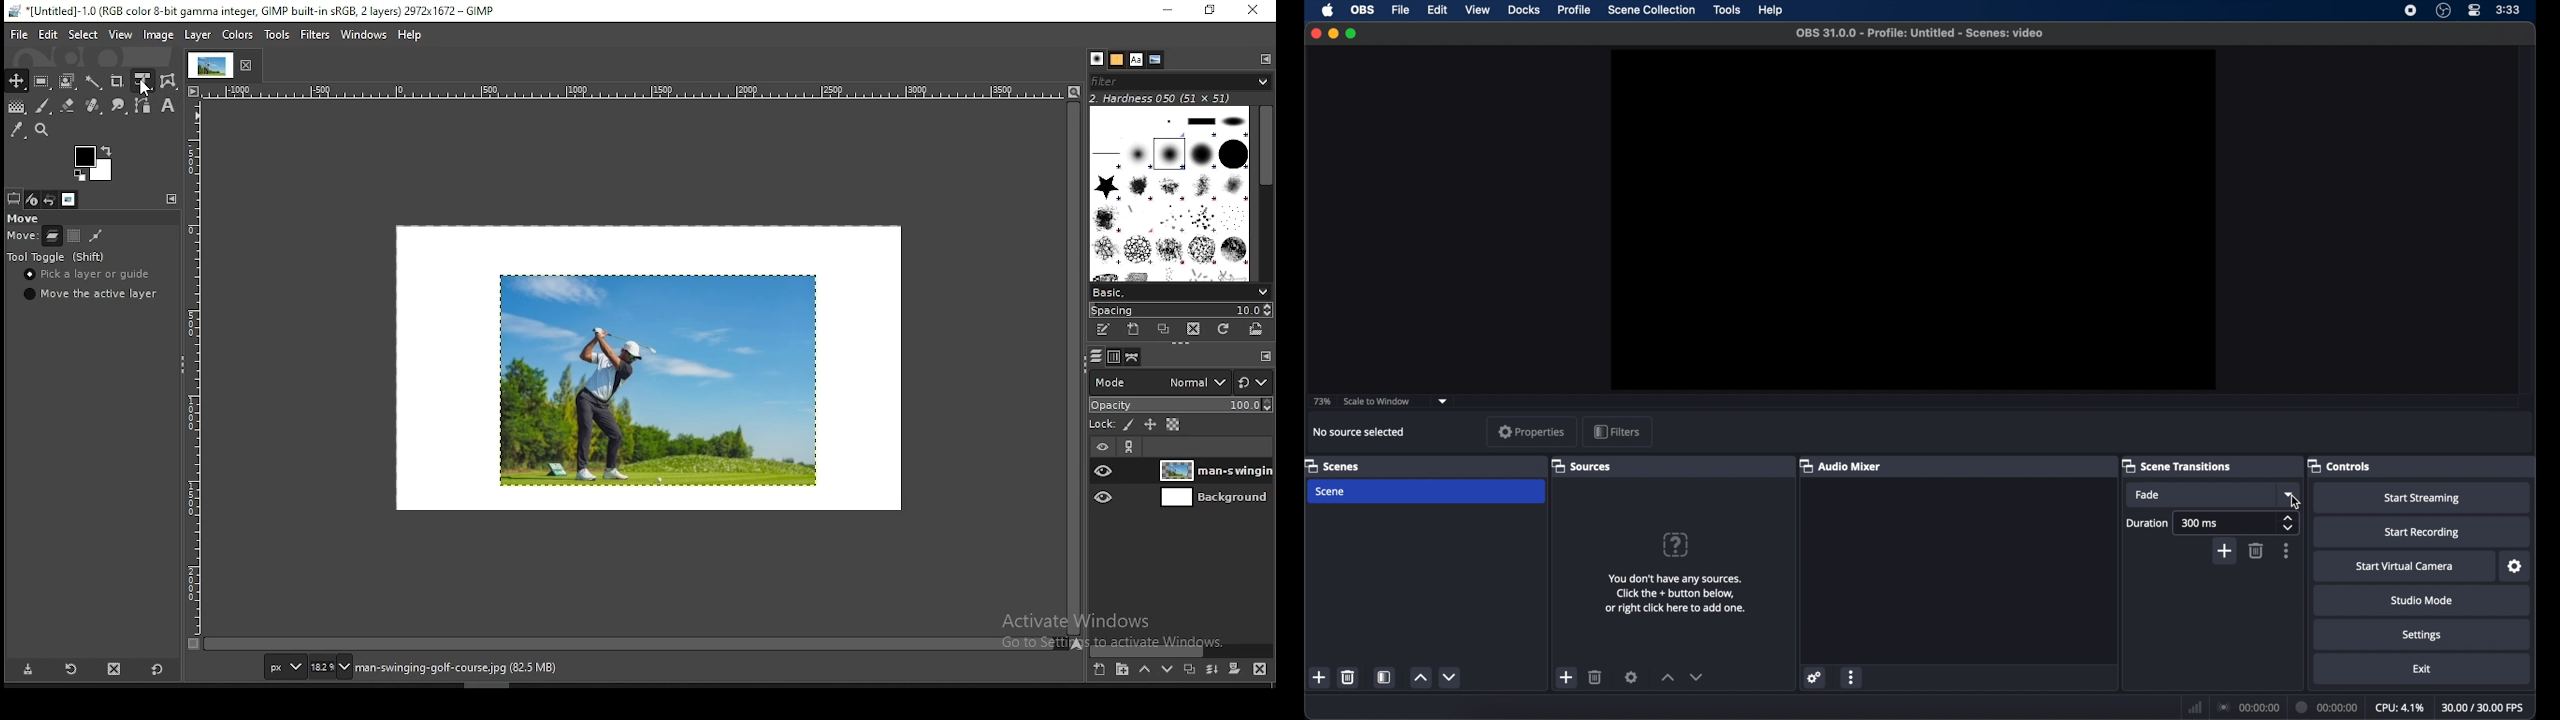 Image resolution: width=2576 pixels, height=728 pixels. I want to click on Cursor, so click(2295, 503).